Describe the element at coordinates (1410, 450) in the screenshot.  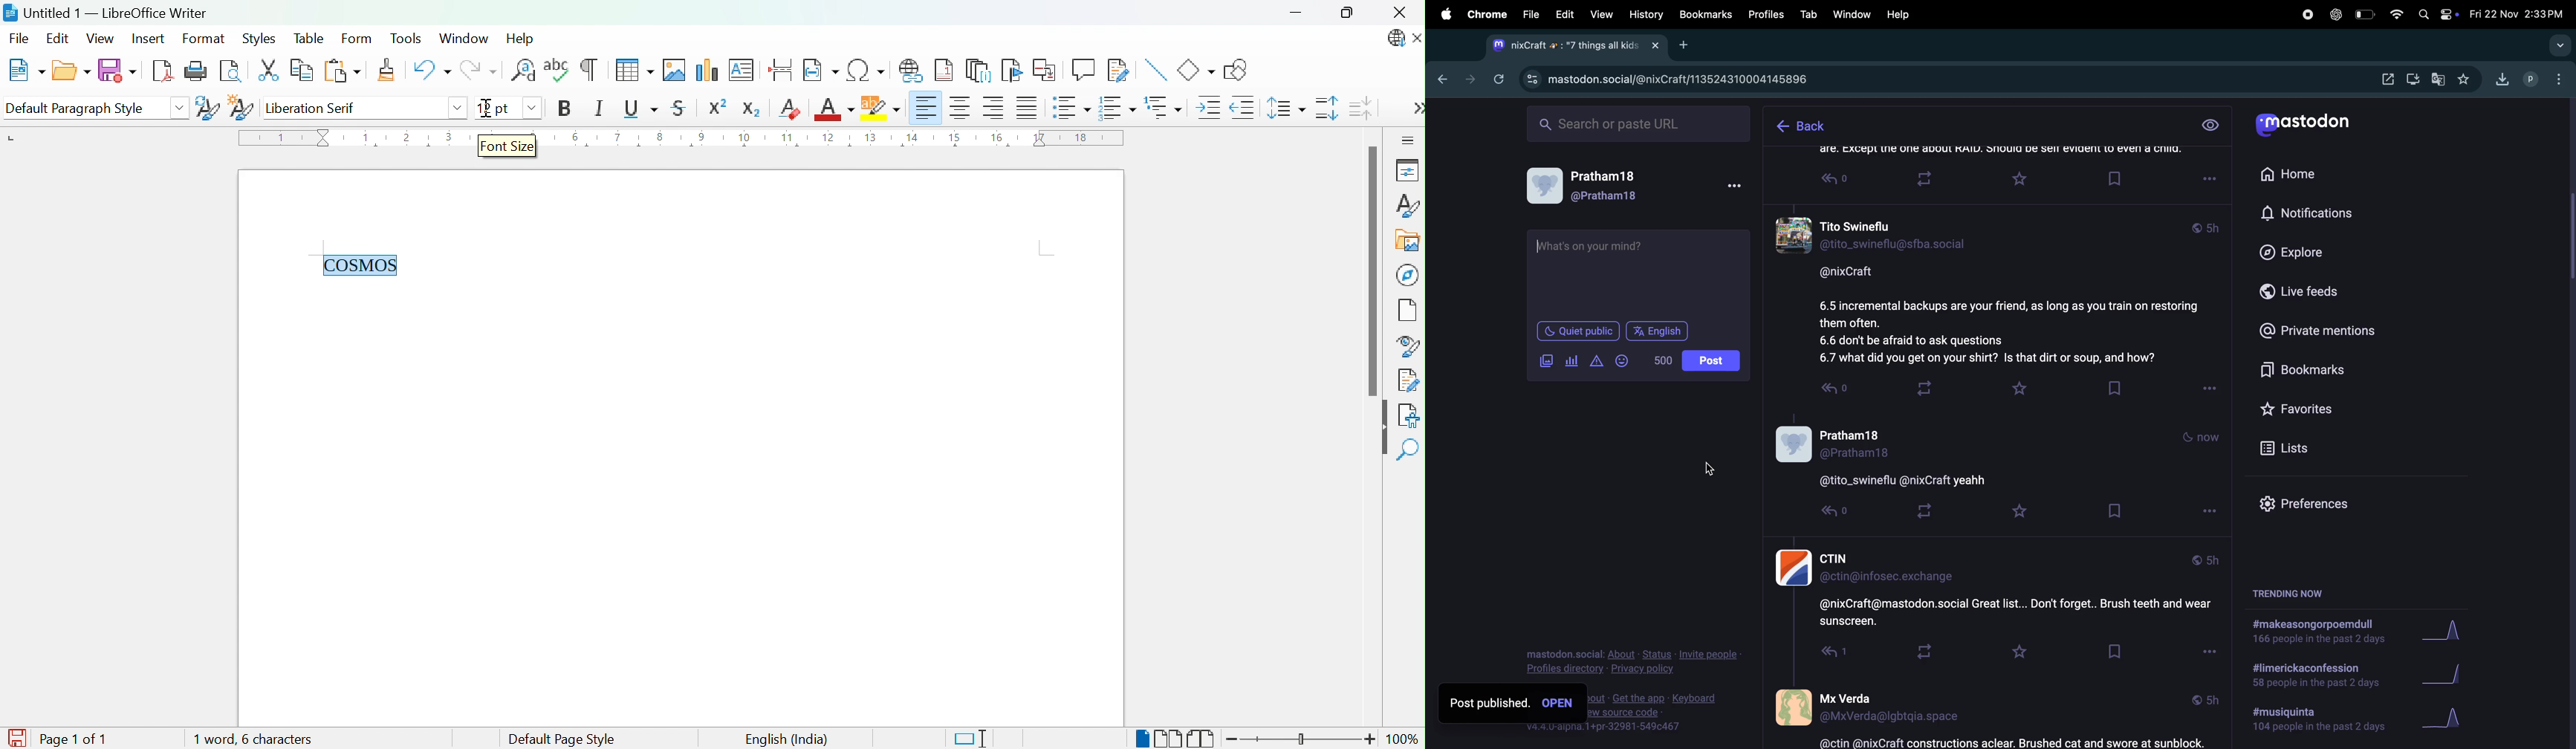
I see `Find` at that location.